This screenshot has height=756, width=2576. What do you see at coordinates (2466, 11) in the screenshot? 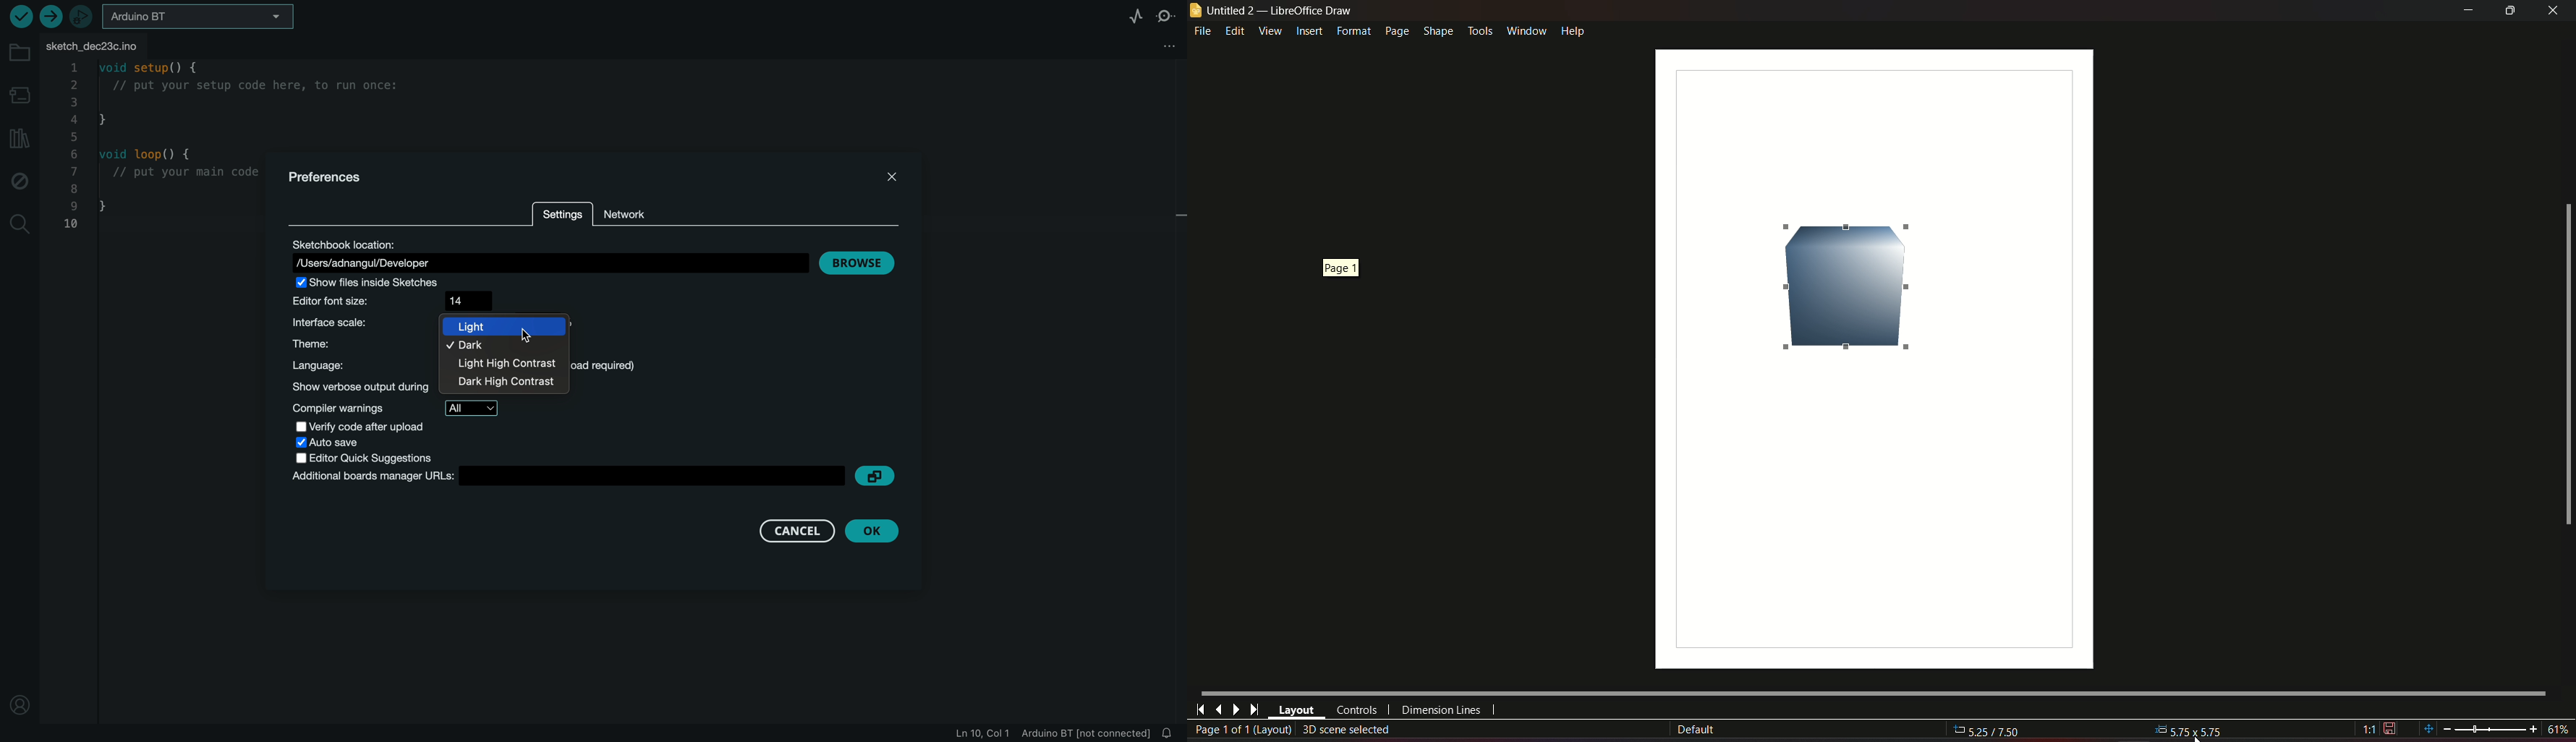
I see `minimize` at bounding box center [2466, 11].